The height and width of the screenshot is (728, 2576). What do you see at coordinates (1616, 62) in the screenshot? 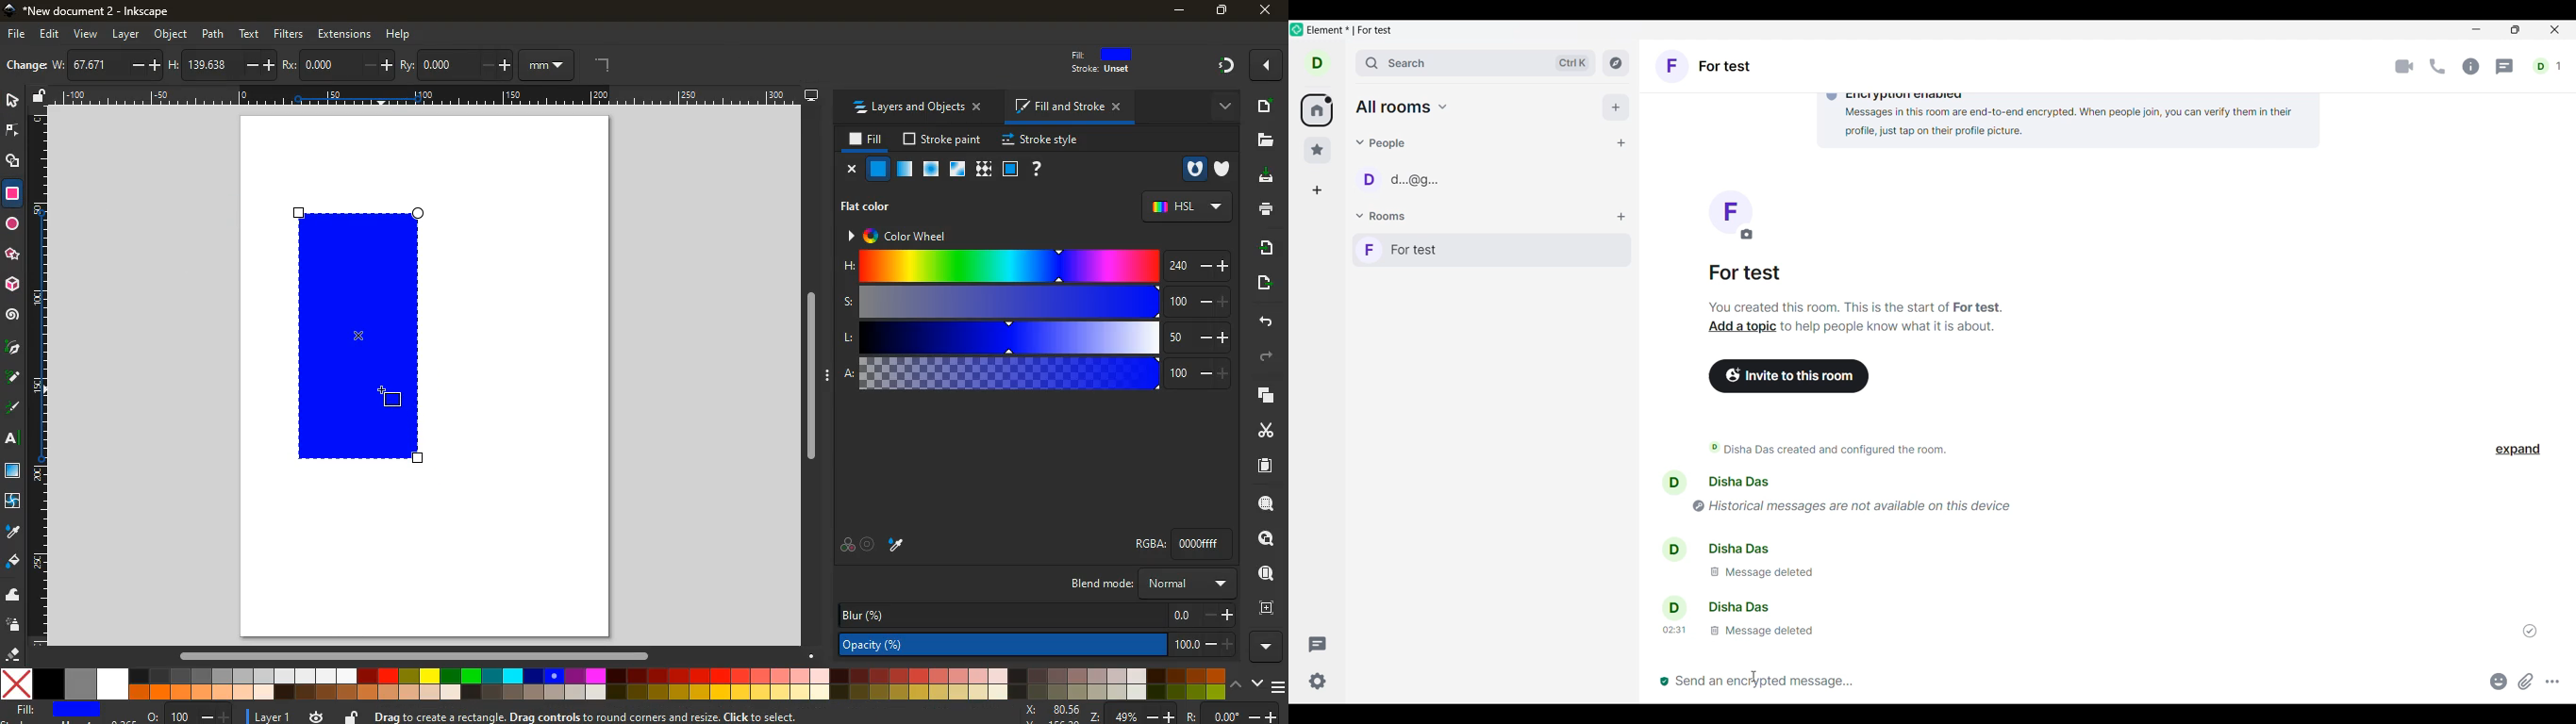
I see `Explore rooms` at bounding box center [1616, 62].